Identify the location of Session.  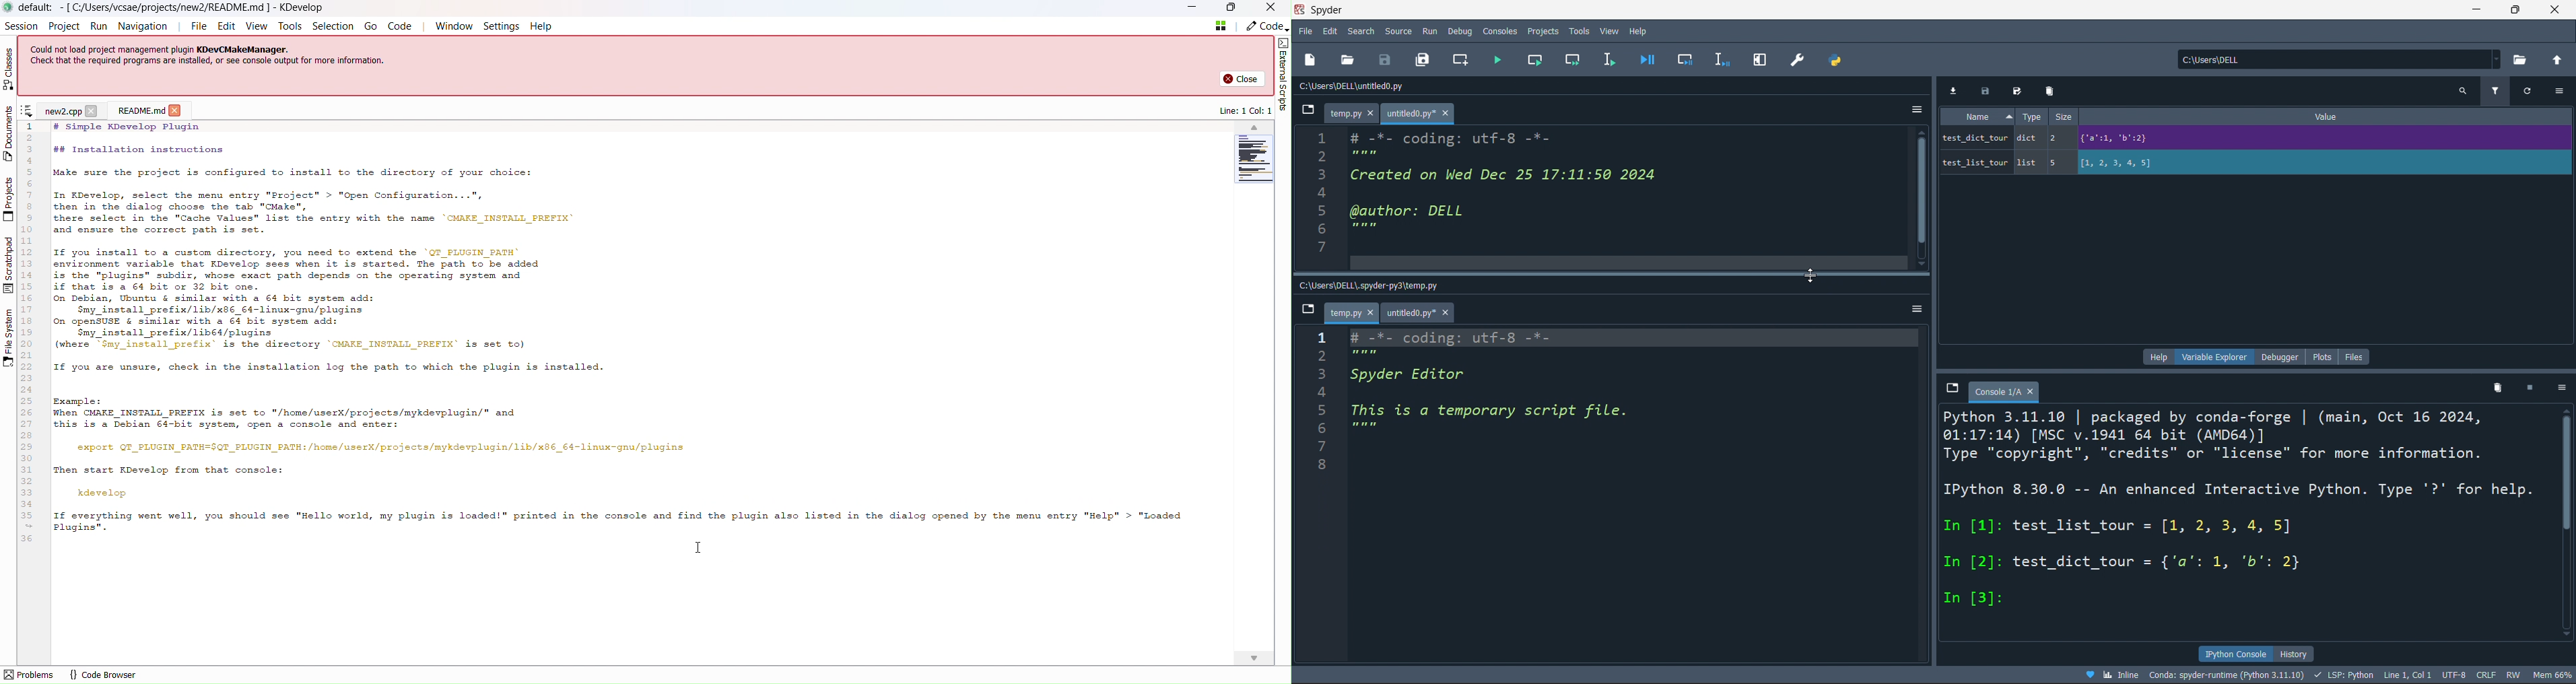
(20, 24).